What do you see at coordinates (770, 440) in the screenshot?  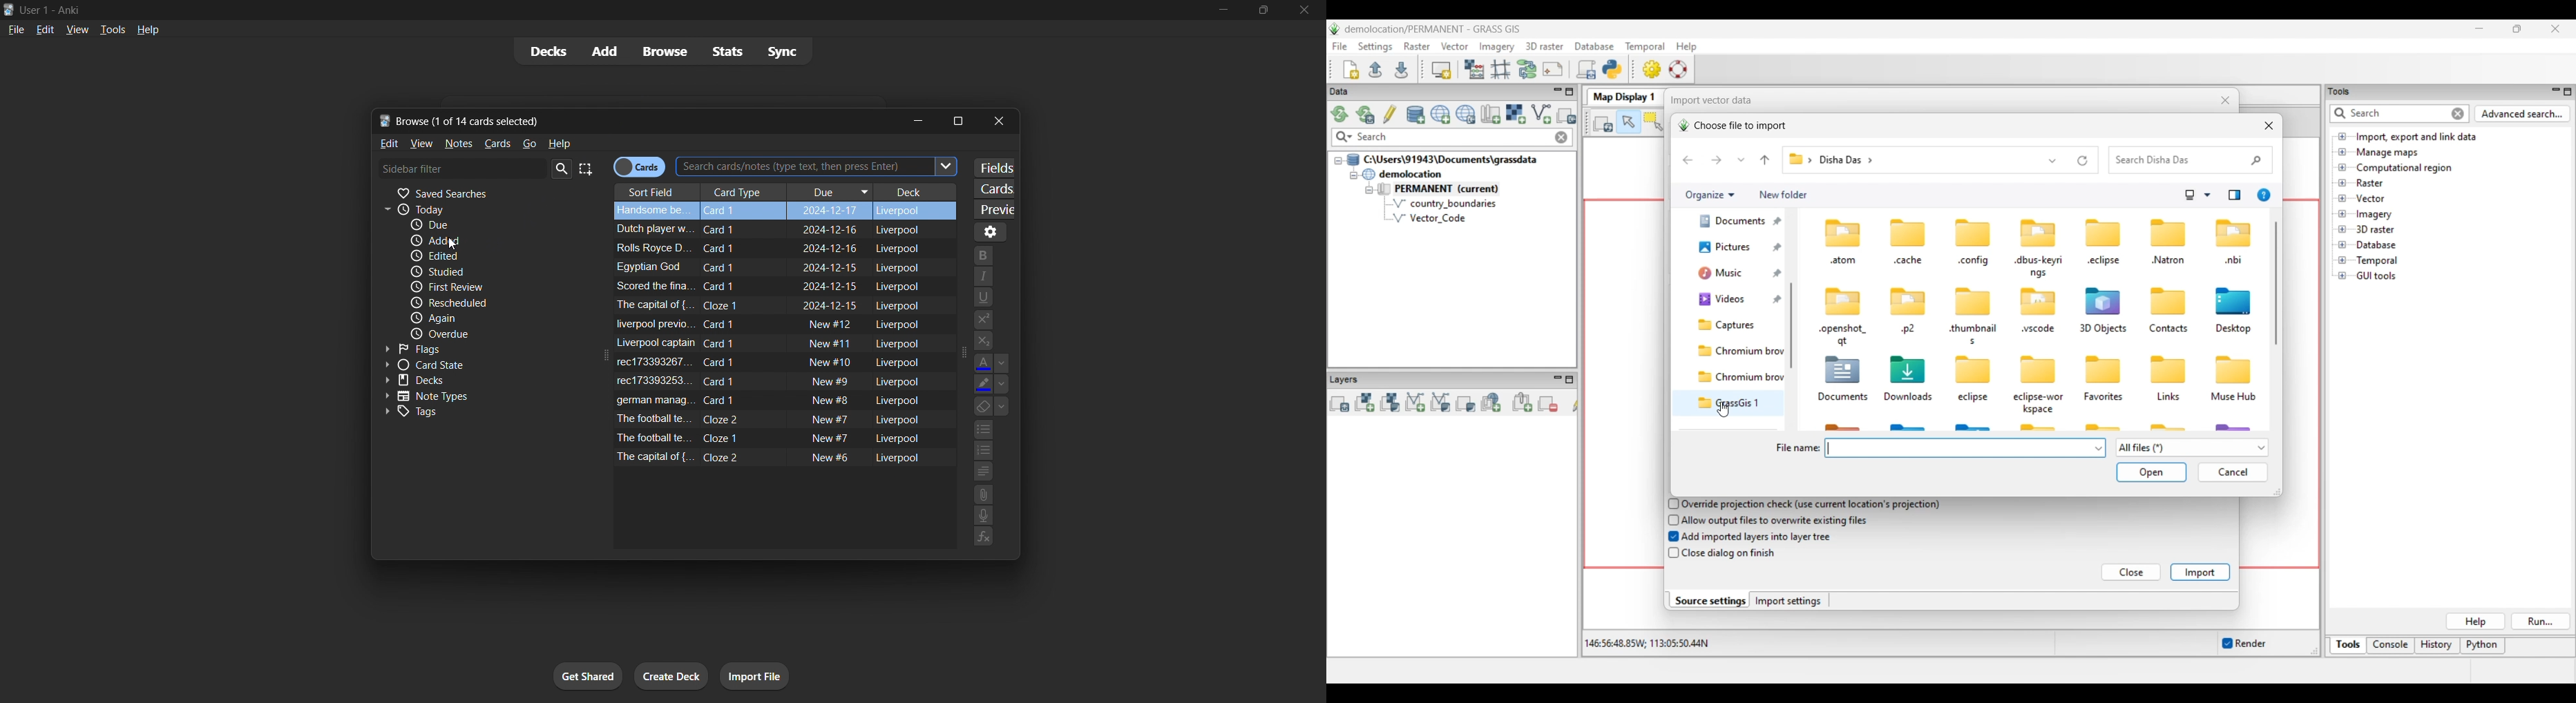 I see `The football te. Cloze 1 New #7 Liverpool` at bounding box center [770, 440].